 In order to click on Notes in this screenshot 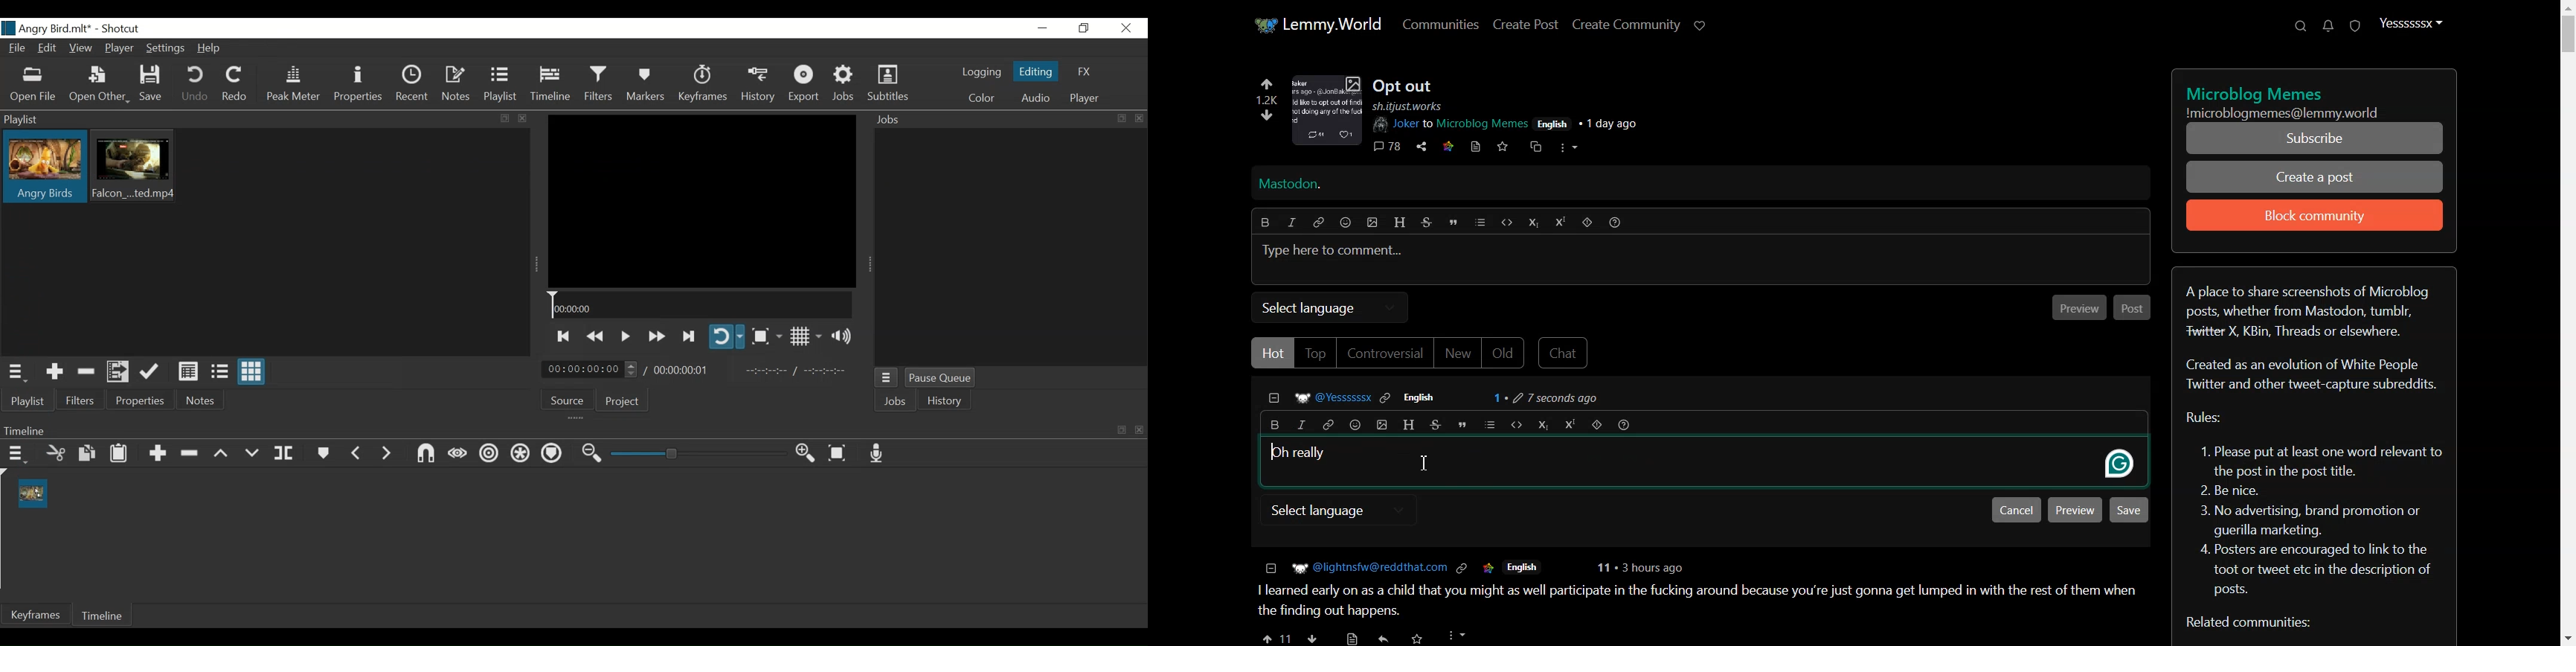, I will do `click(202, 402)`.